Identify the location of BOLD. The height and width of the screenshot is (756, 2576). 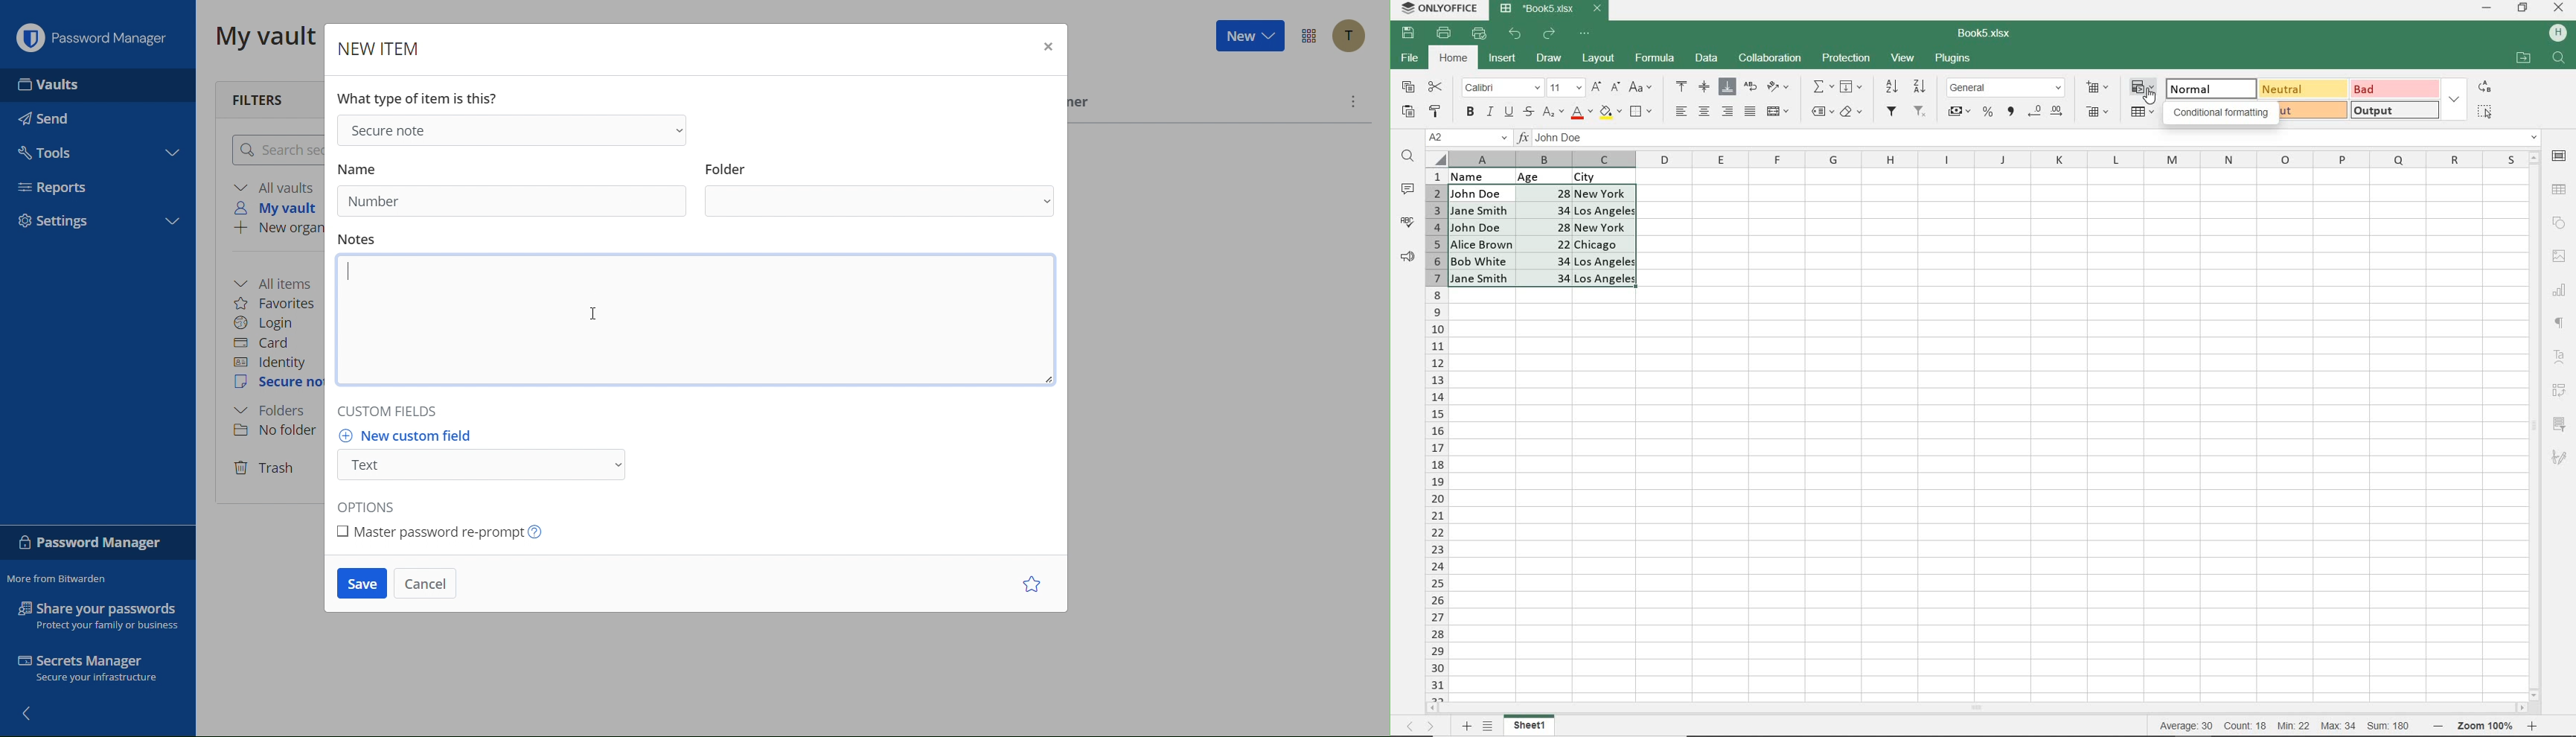
(1469, 113).